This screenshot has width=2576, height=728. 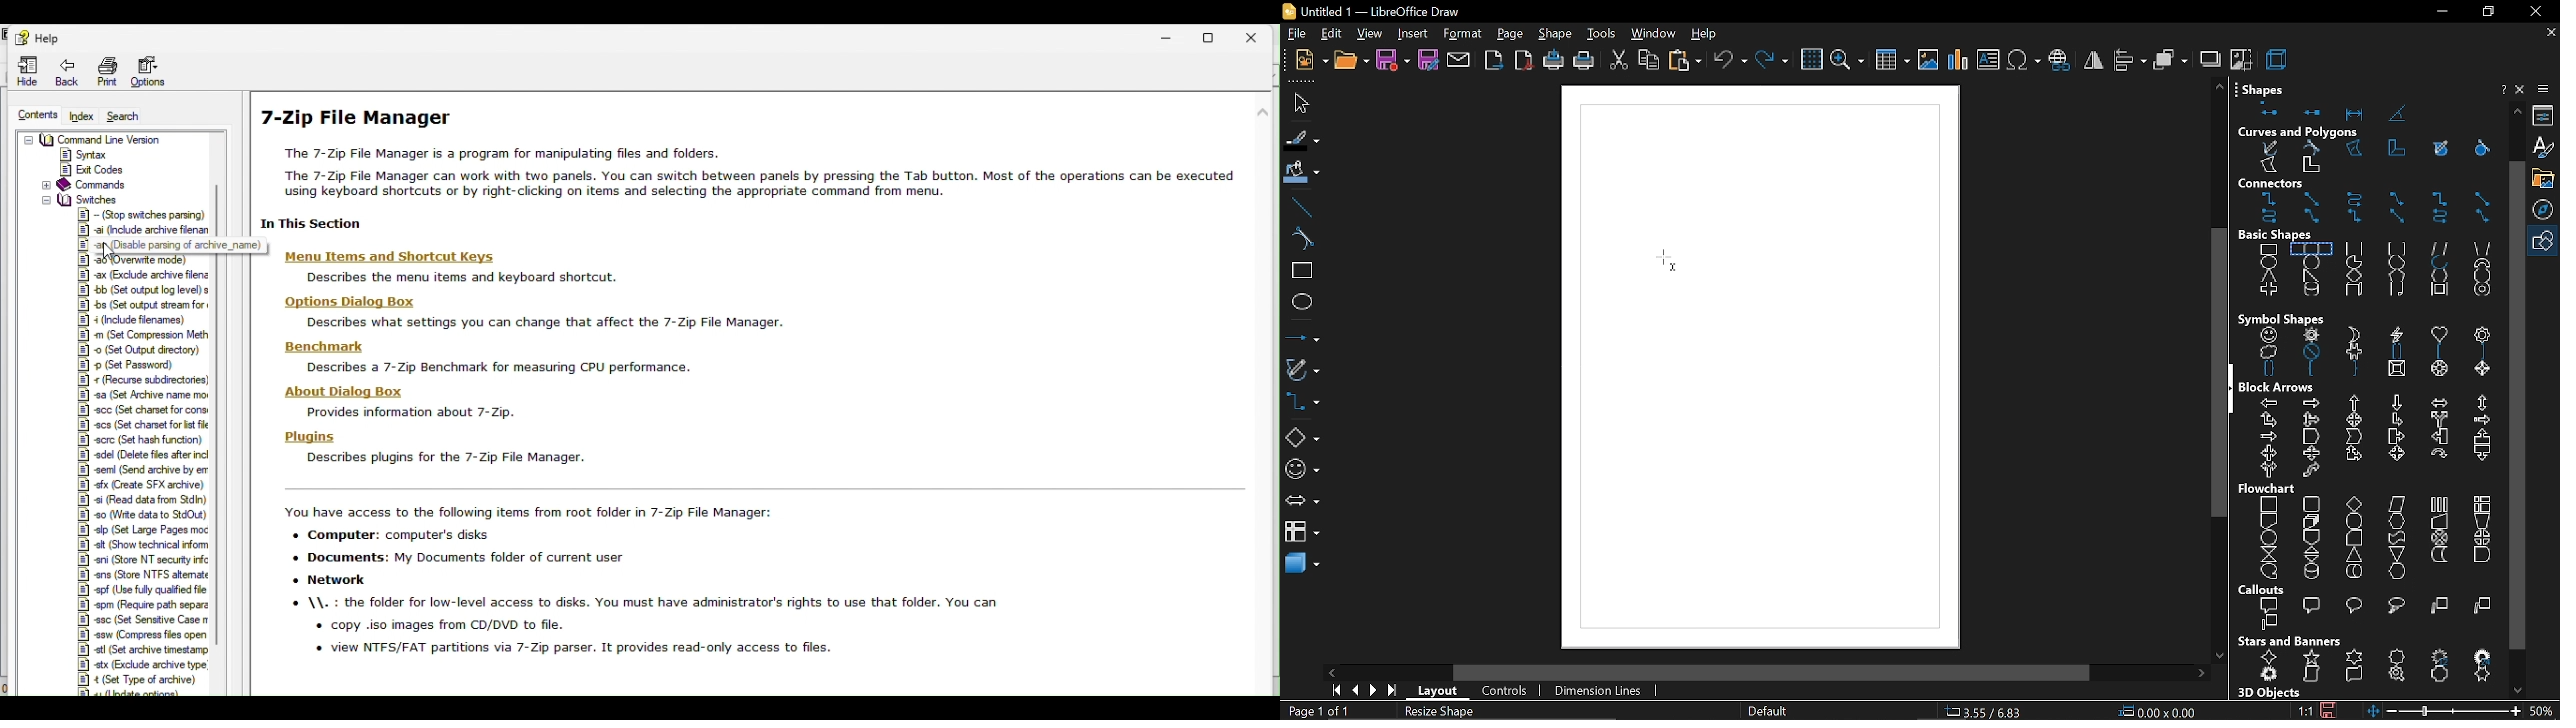 I want to click on 3d effect, so click(x=2278, y=58).